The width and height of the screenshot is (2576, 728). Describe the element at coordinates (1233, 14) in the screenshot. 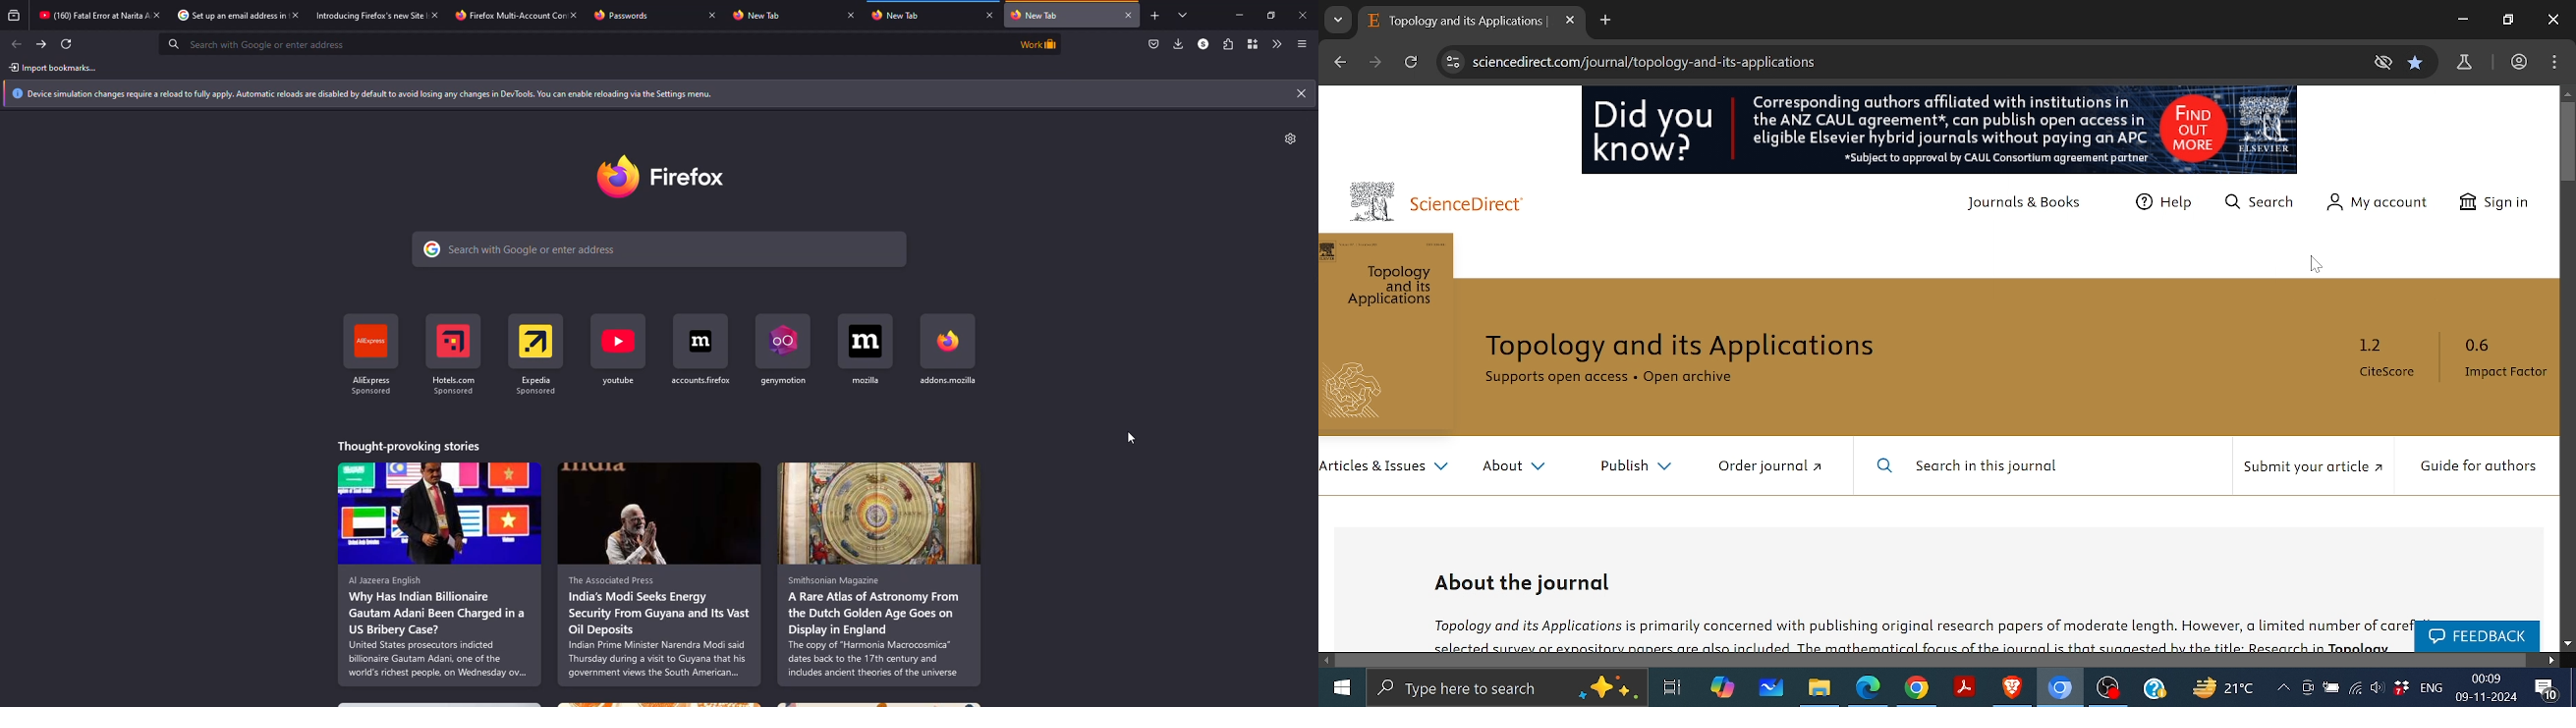

I see `minimize` at that location.